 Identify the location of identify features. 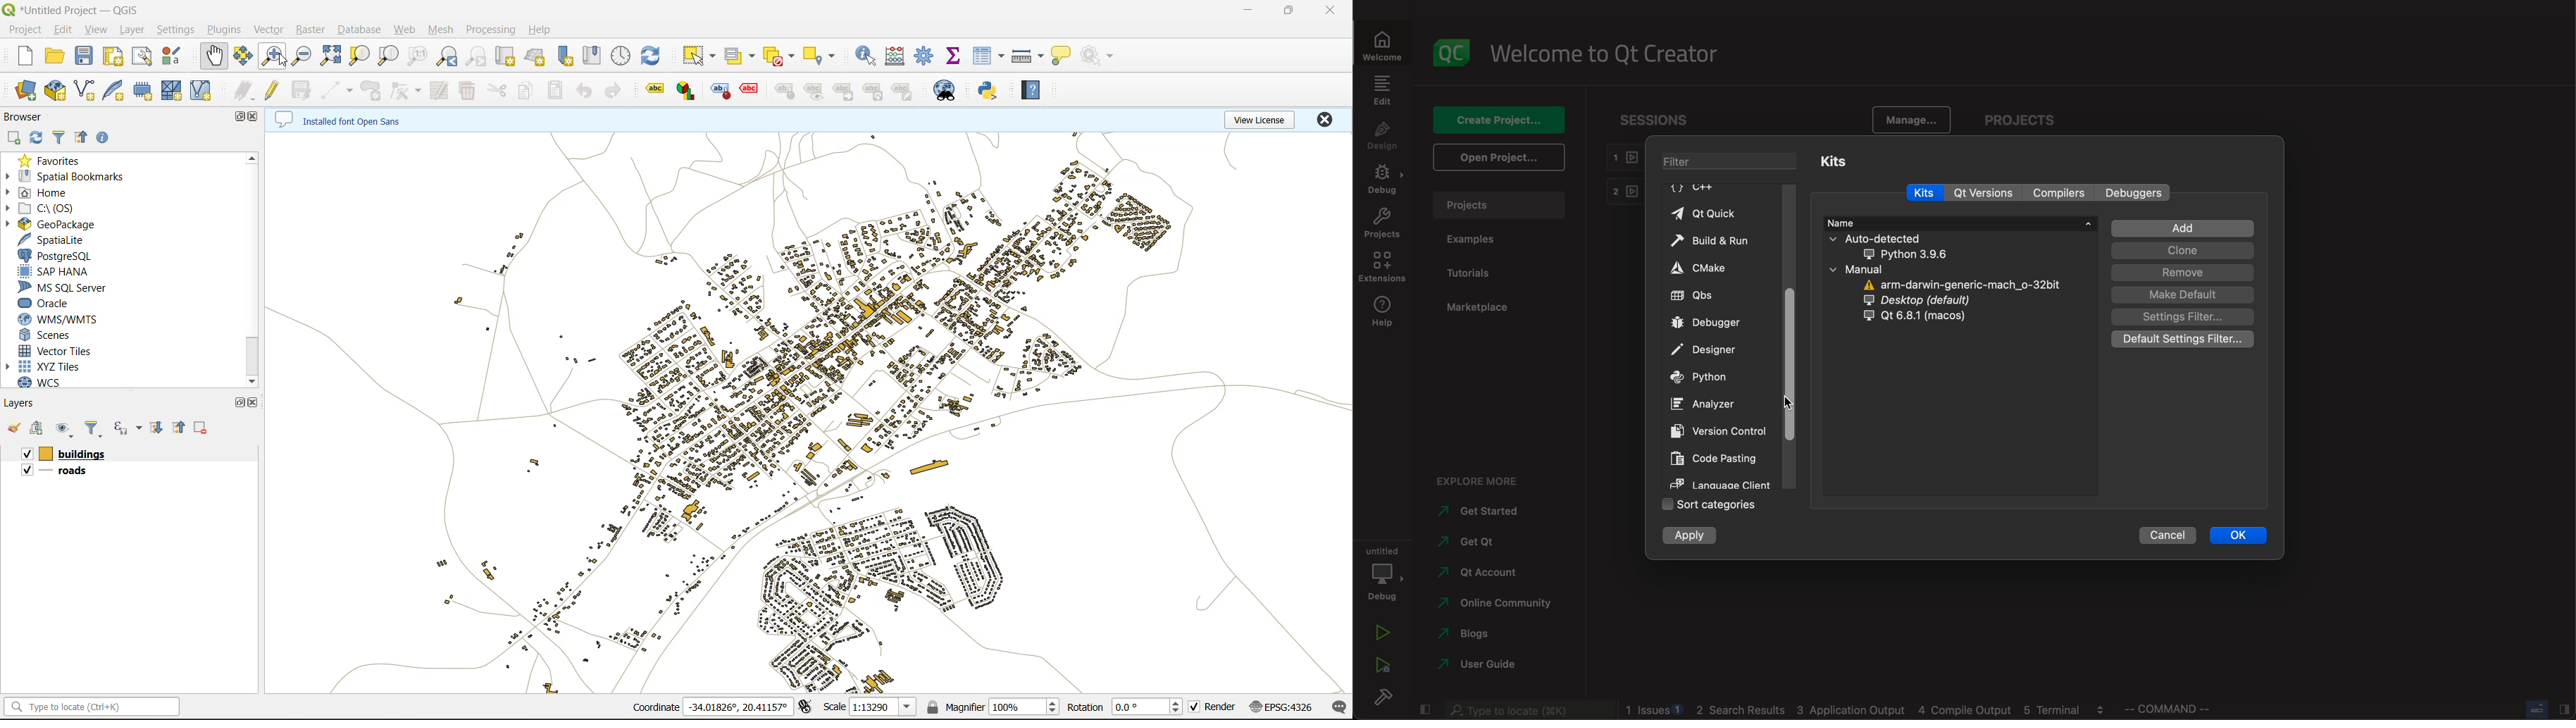
(865, 56).